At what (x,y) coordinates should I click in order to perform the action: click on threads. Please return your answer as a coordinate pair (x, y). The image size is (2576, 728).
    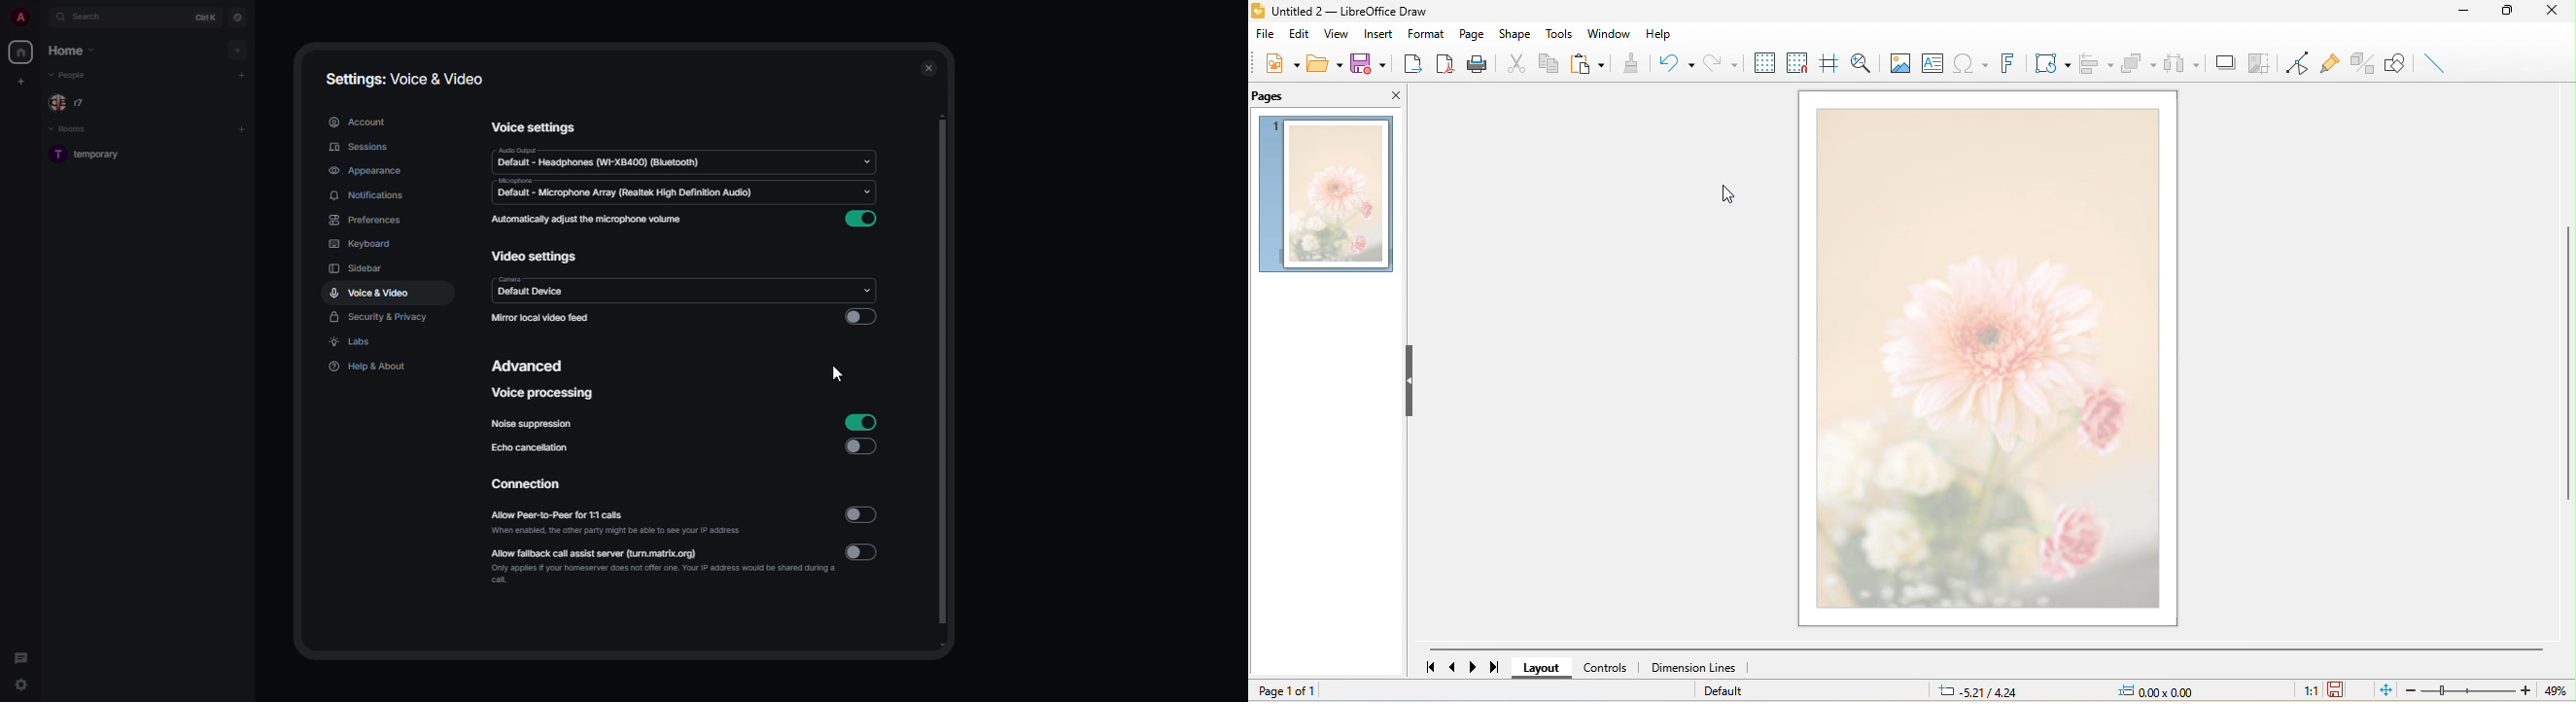
    Looking at the image, I should click on (21, 654).